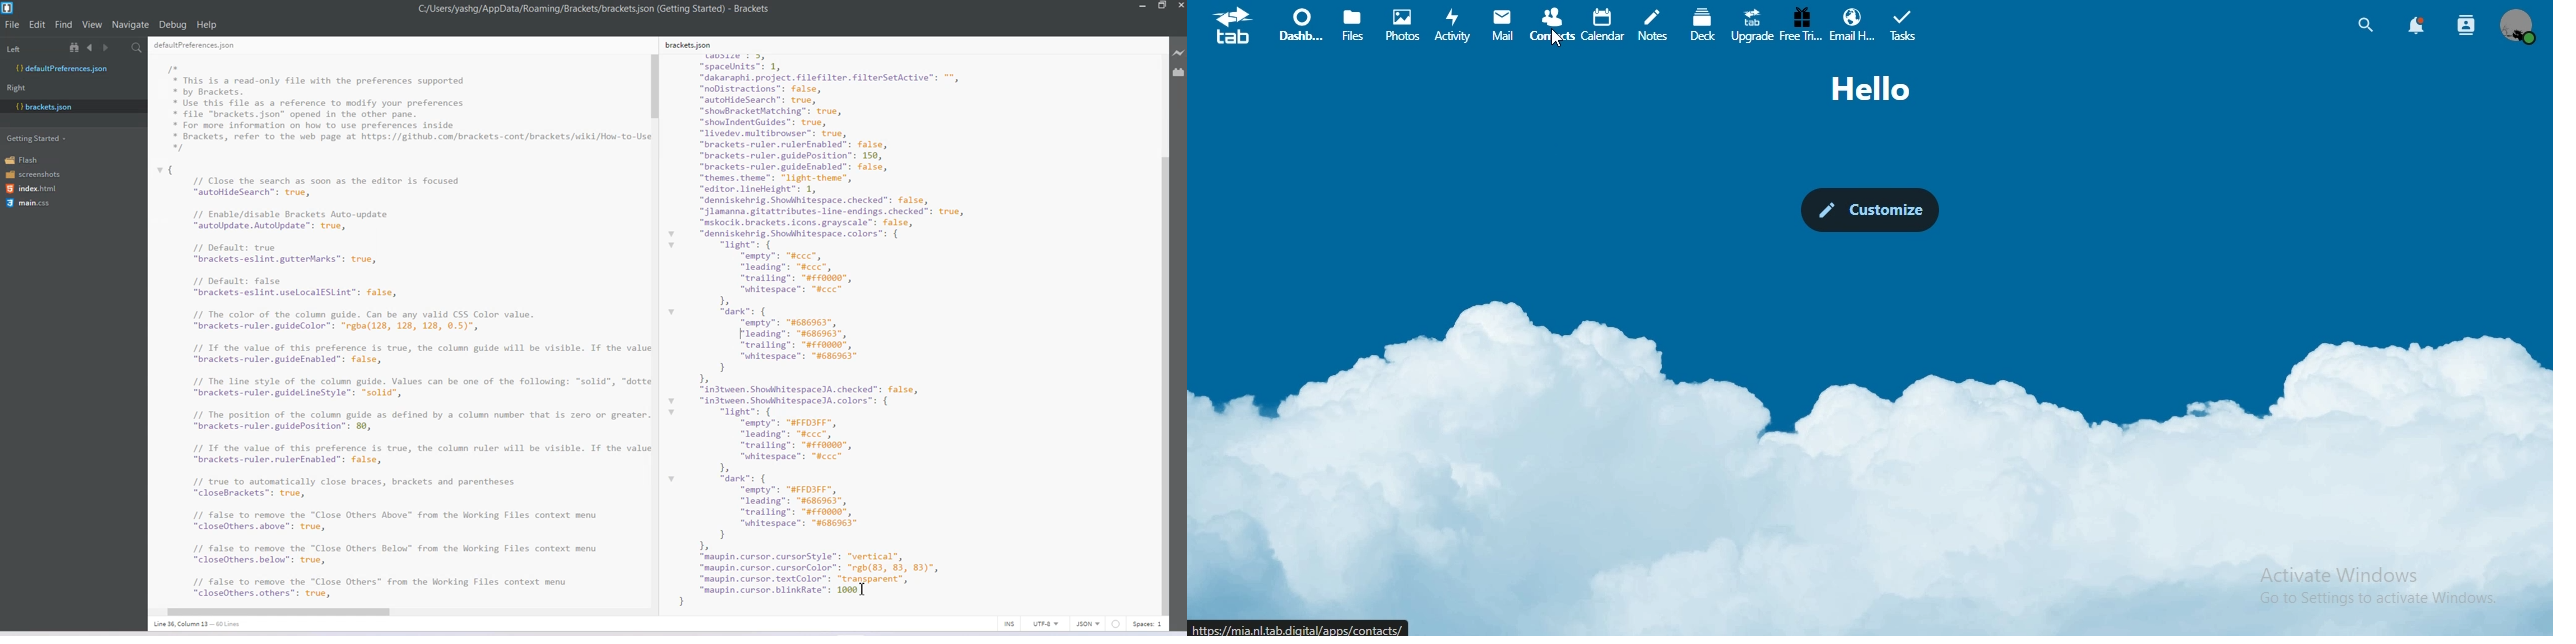  What do you see at coordinates (13, 49) in the screenshot?
I see `Left` at bounding box center [13, 49].